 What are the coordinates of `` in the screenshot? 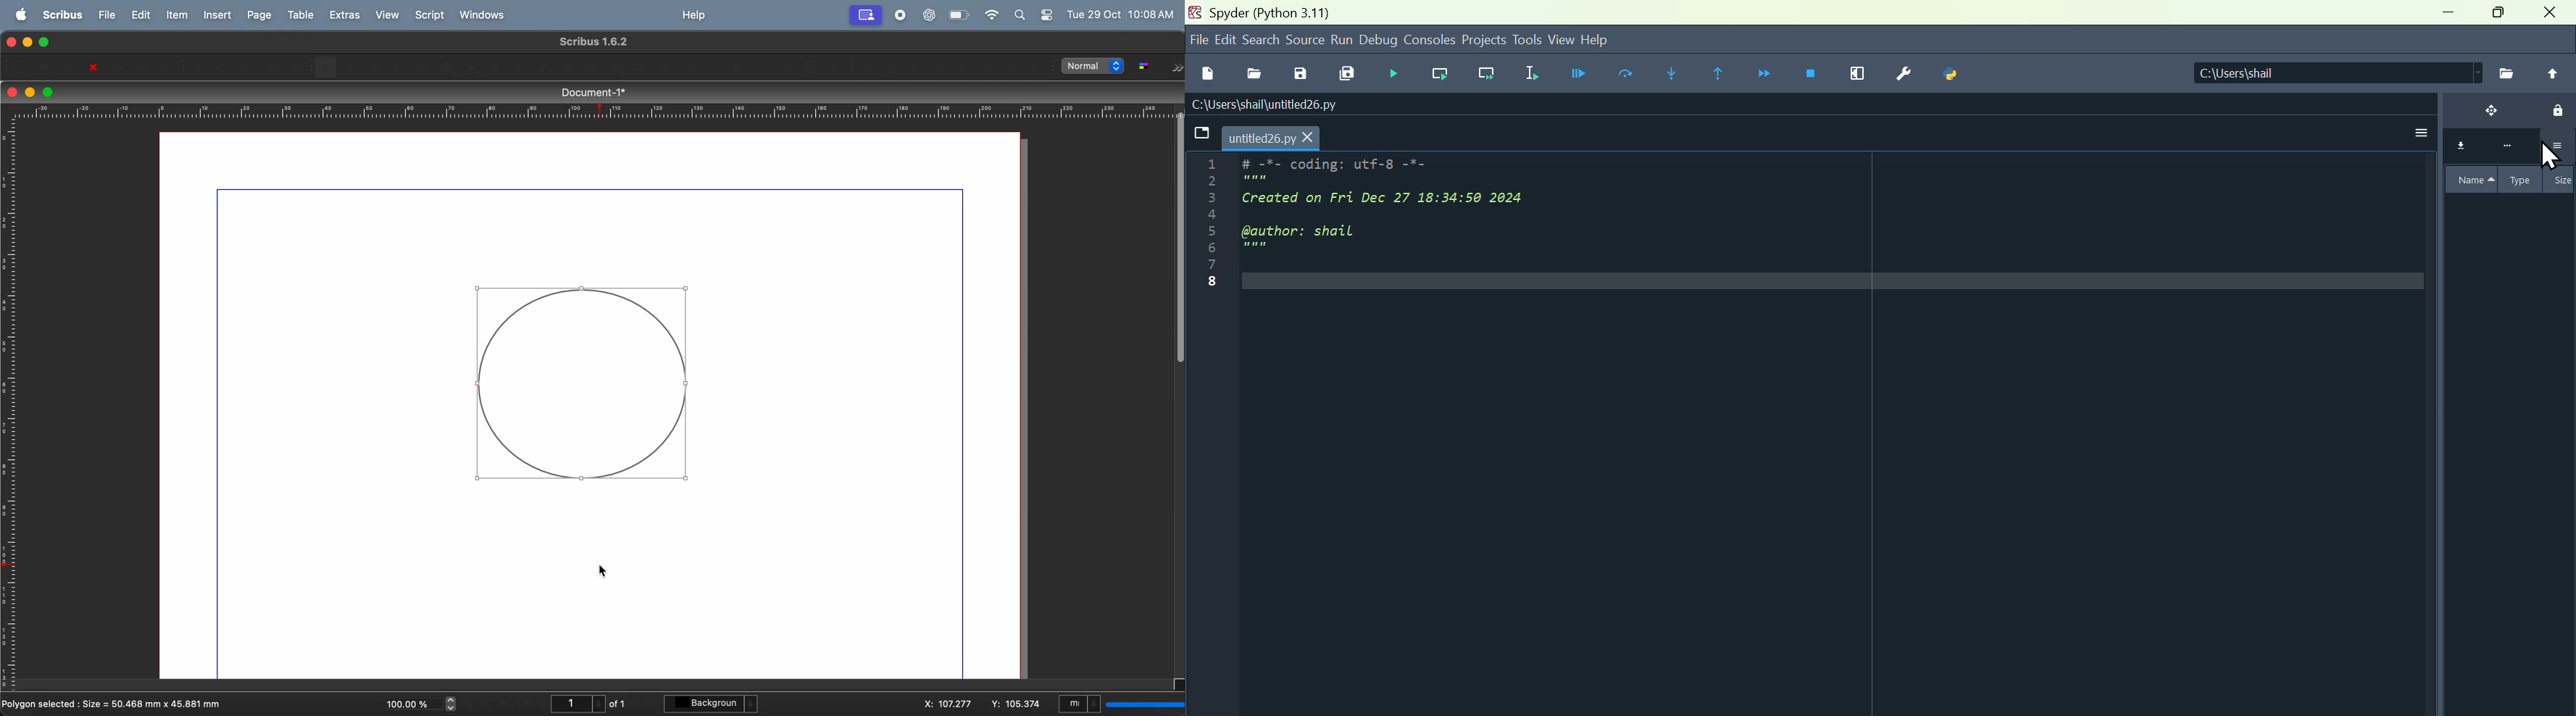 It's located at (1225, 39).